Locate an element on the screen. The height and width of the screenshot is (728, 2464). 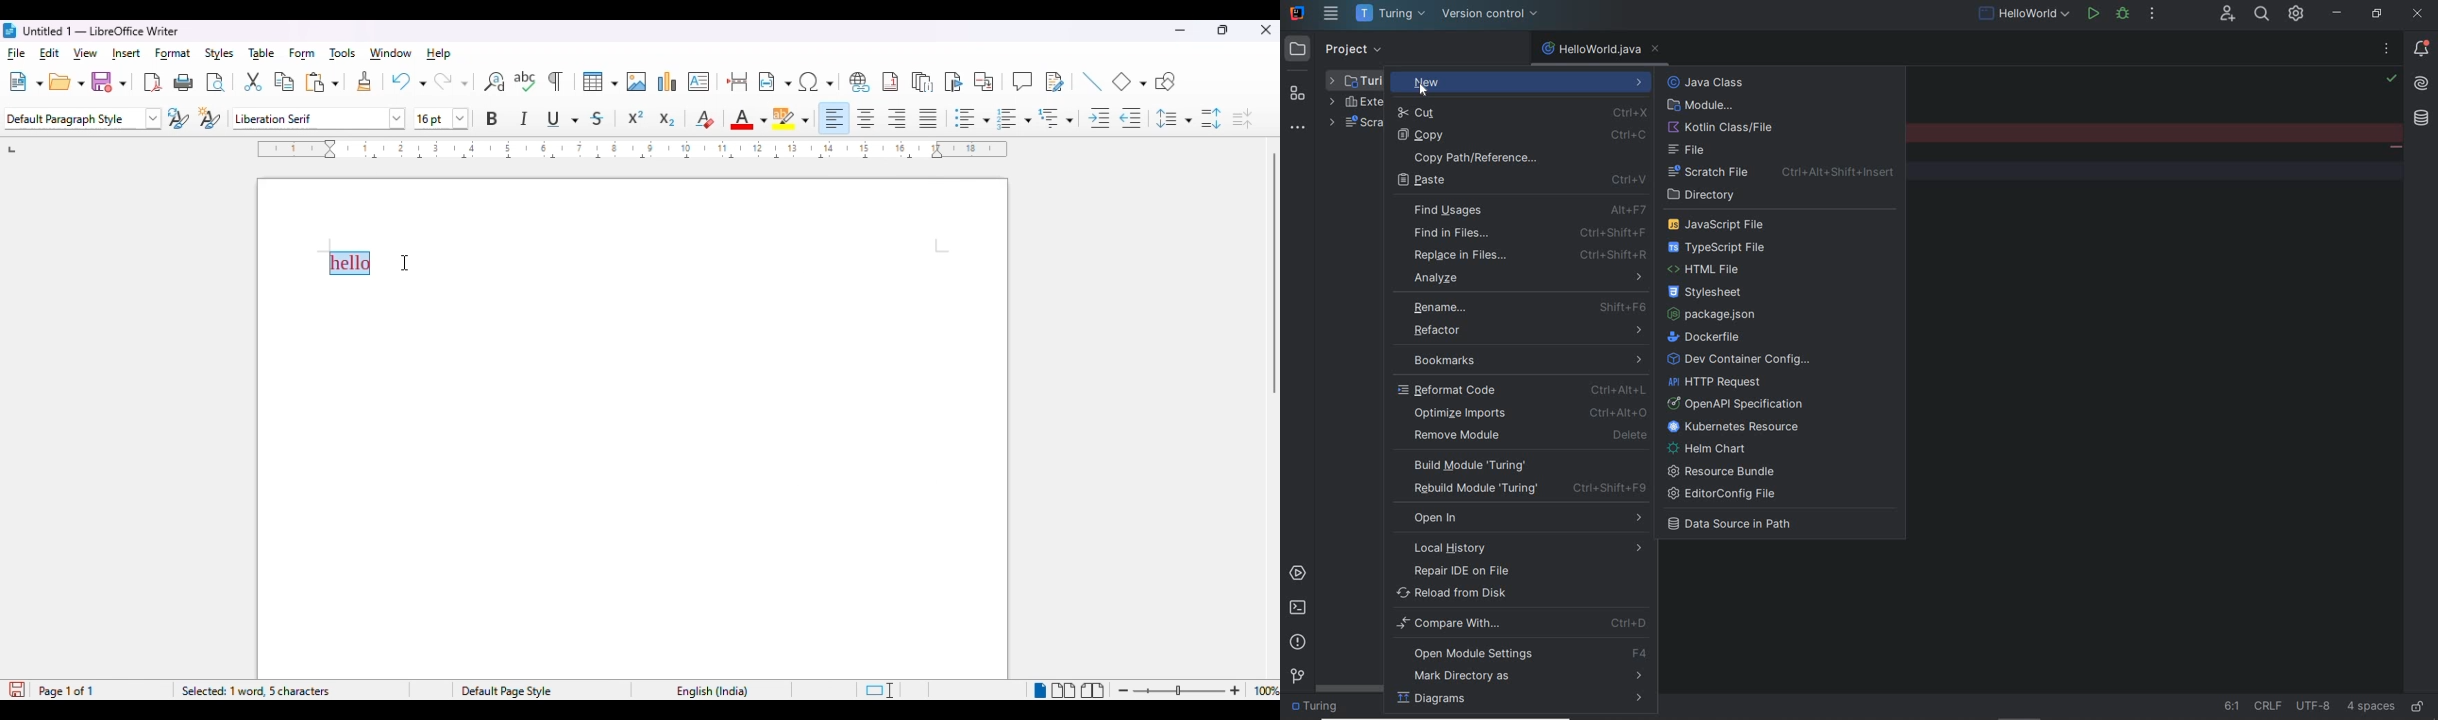
help is located at coordinates (438, 53).